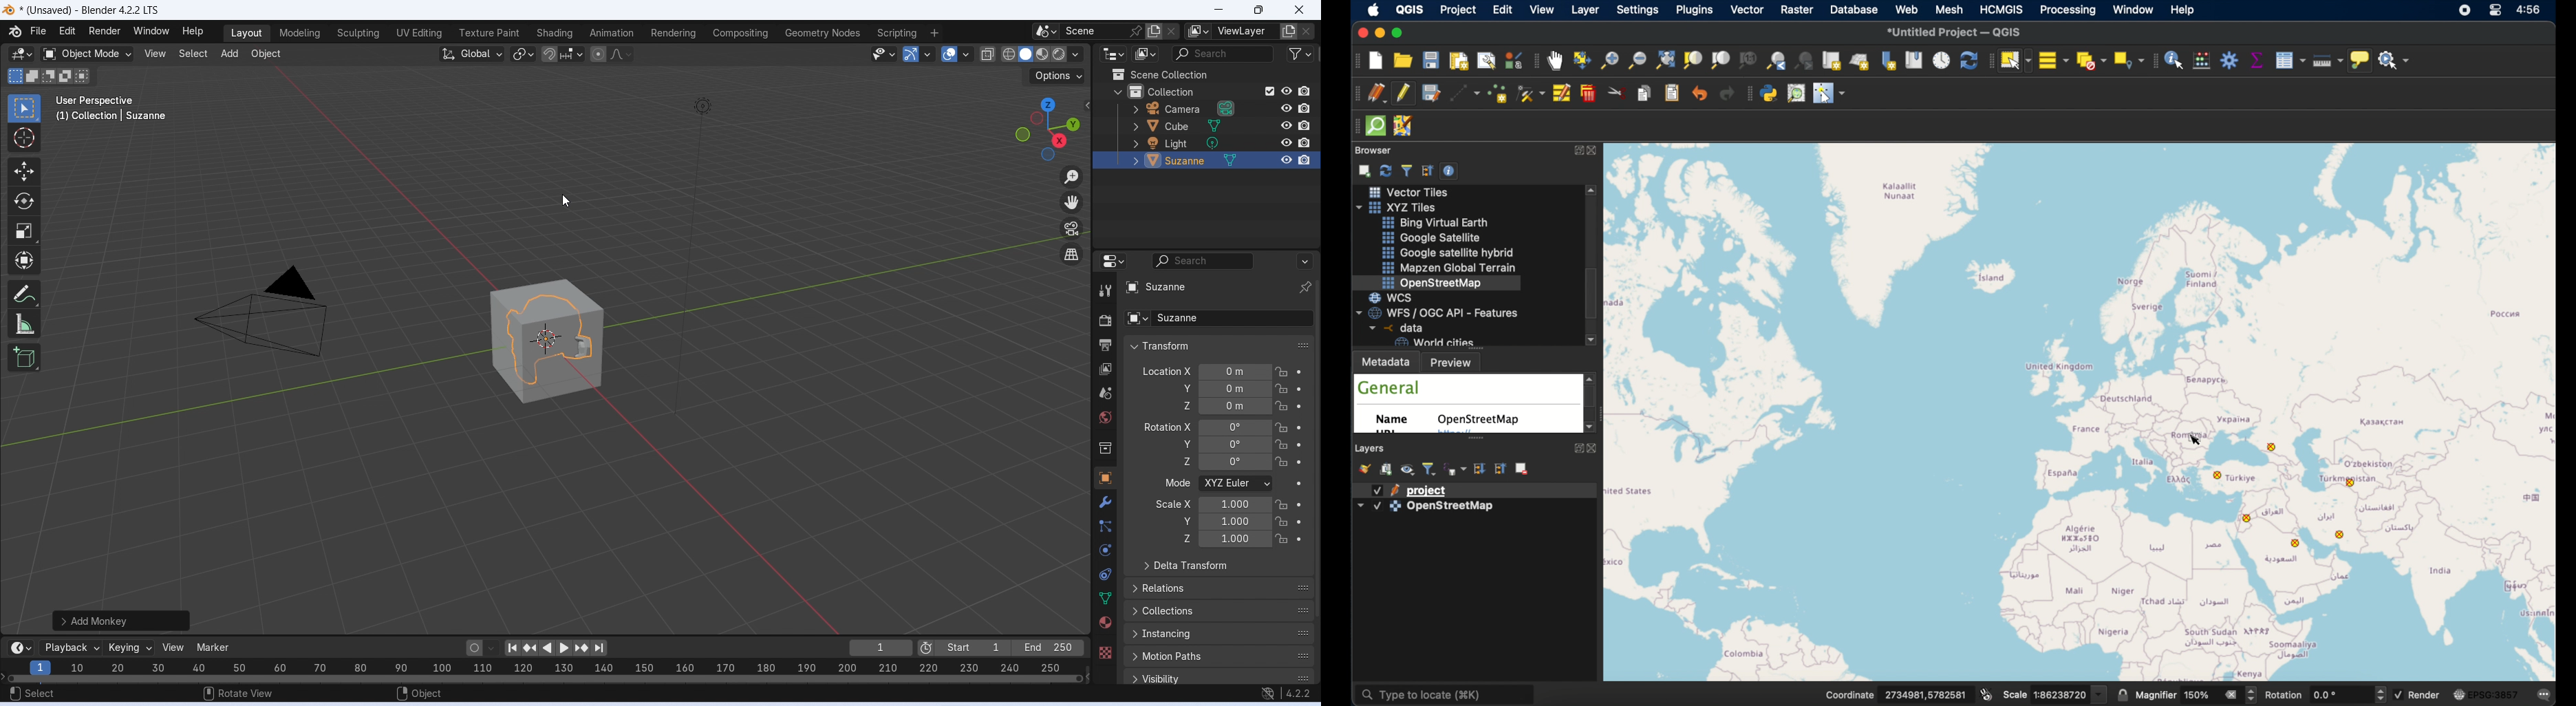 This screenshot has height=728, width=2576. What do you see at coordinates (2014, 696) in the screenshot?
I see `scale` at bounding box center [2014, 696].